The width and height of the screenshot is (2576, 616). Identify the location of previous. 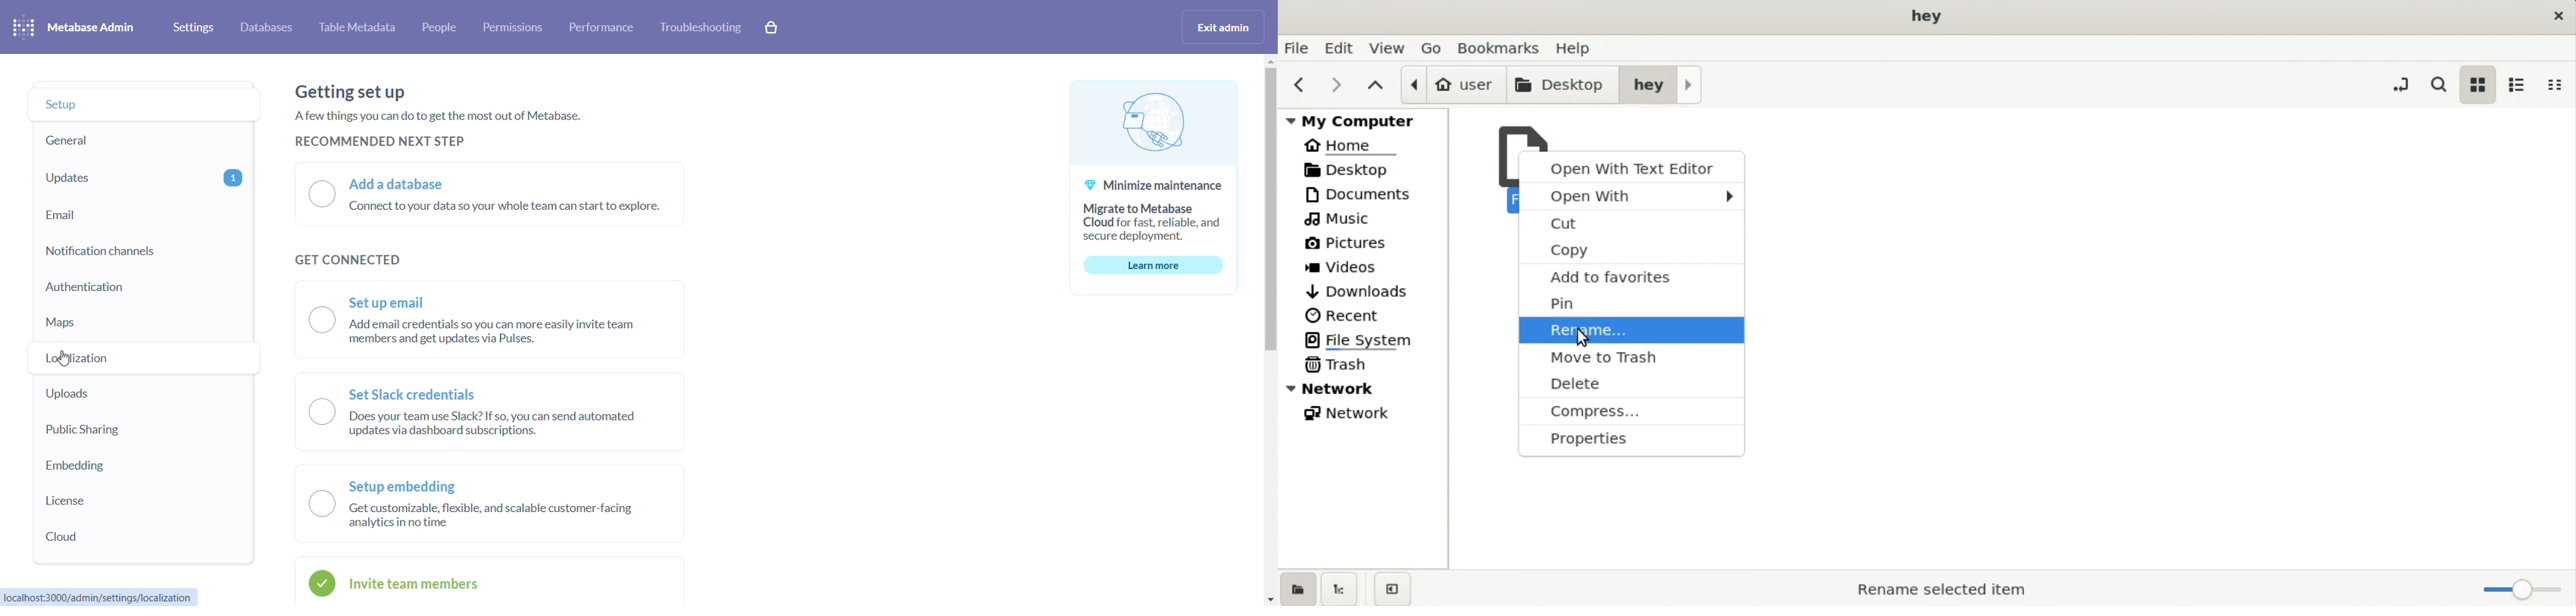
(1297, 85).